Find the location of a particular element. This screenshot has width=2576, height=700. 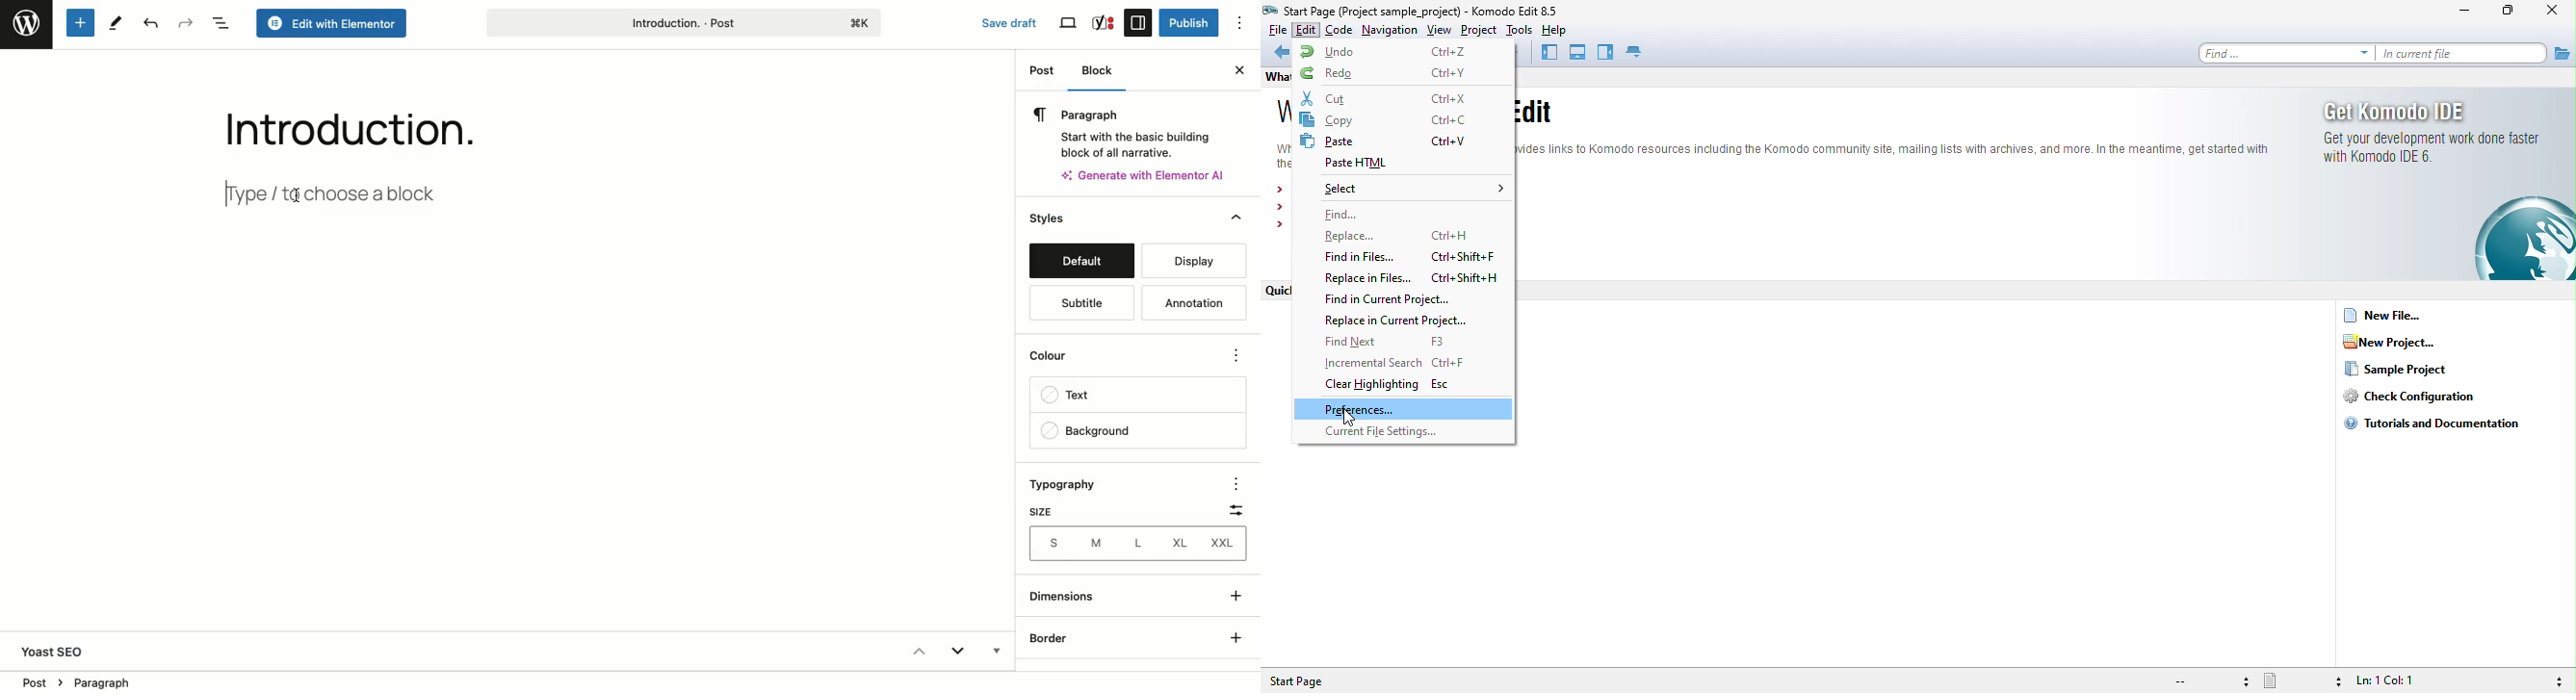

Display is located at coordinates (1188, 261).